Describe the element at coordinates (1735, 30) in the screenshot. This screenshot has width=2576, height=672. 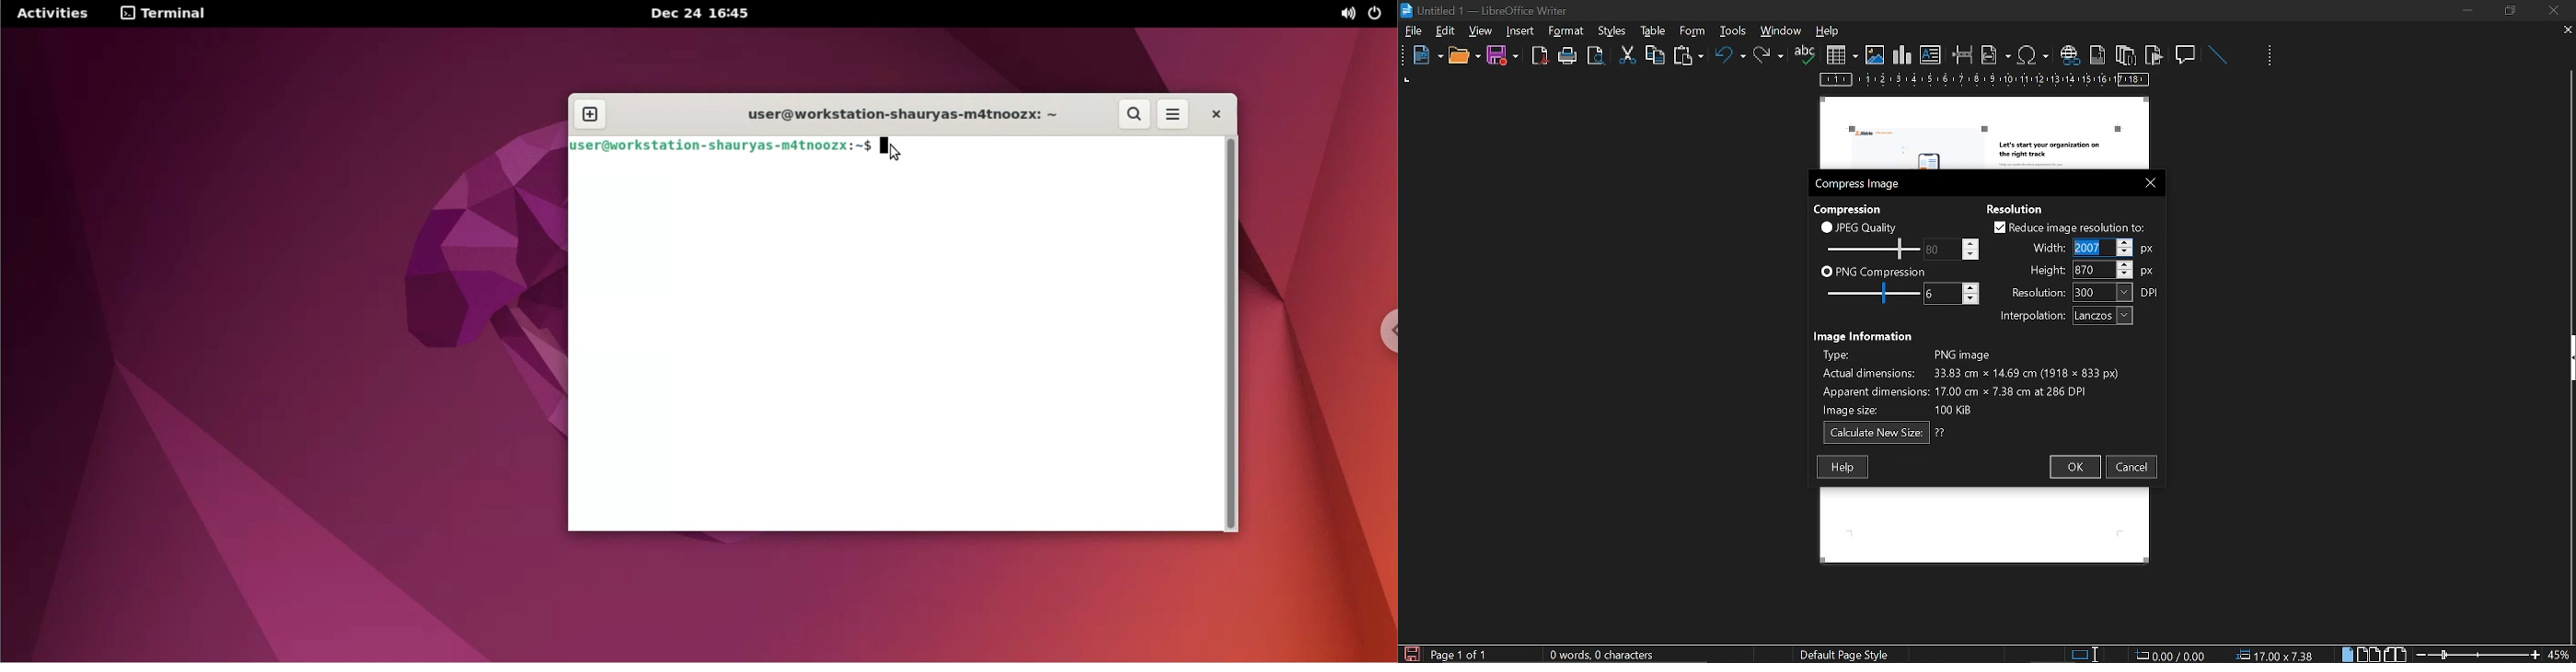
I see `form` at that location.